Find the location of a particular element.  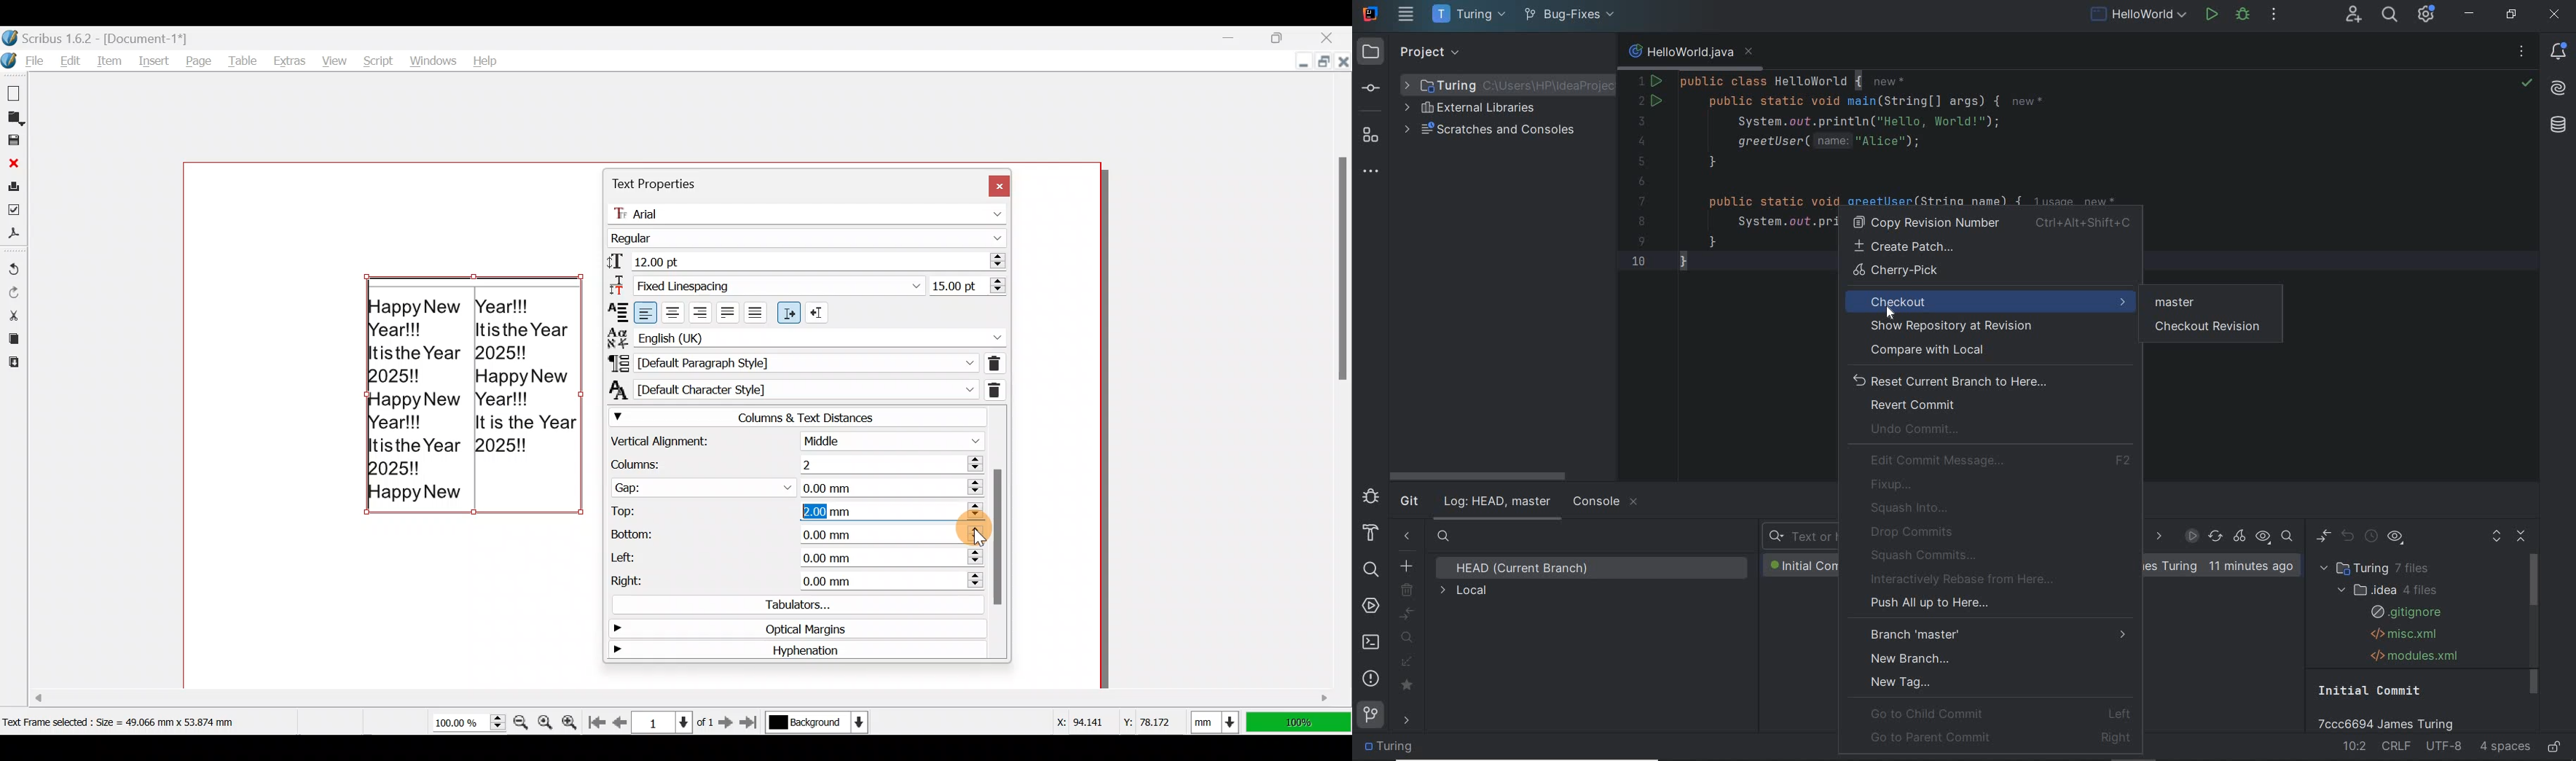

Scroll bar is located at coordinates (569, 693).